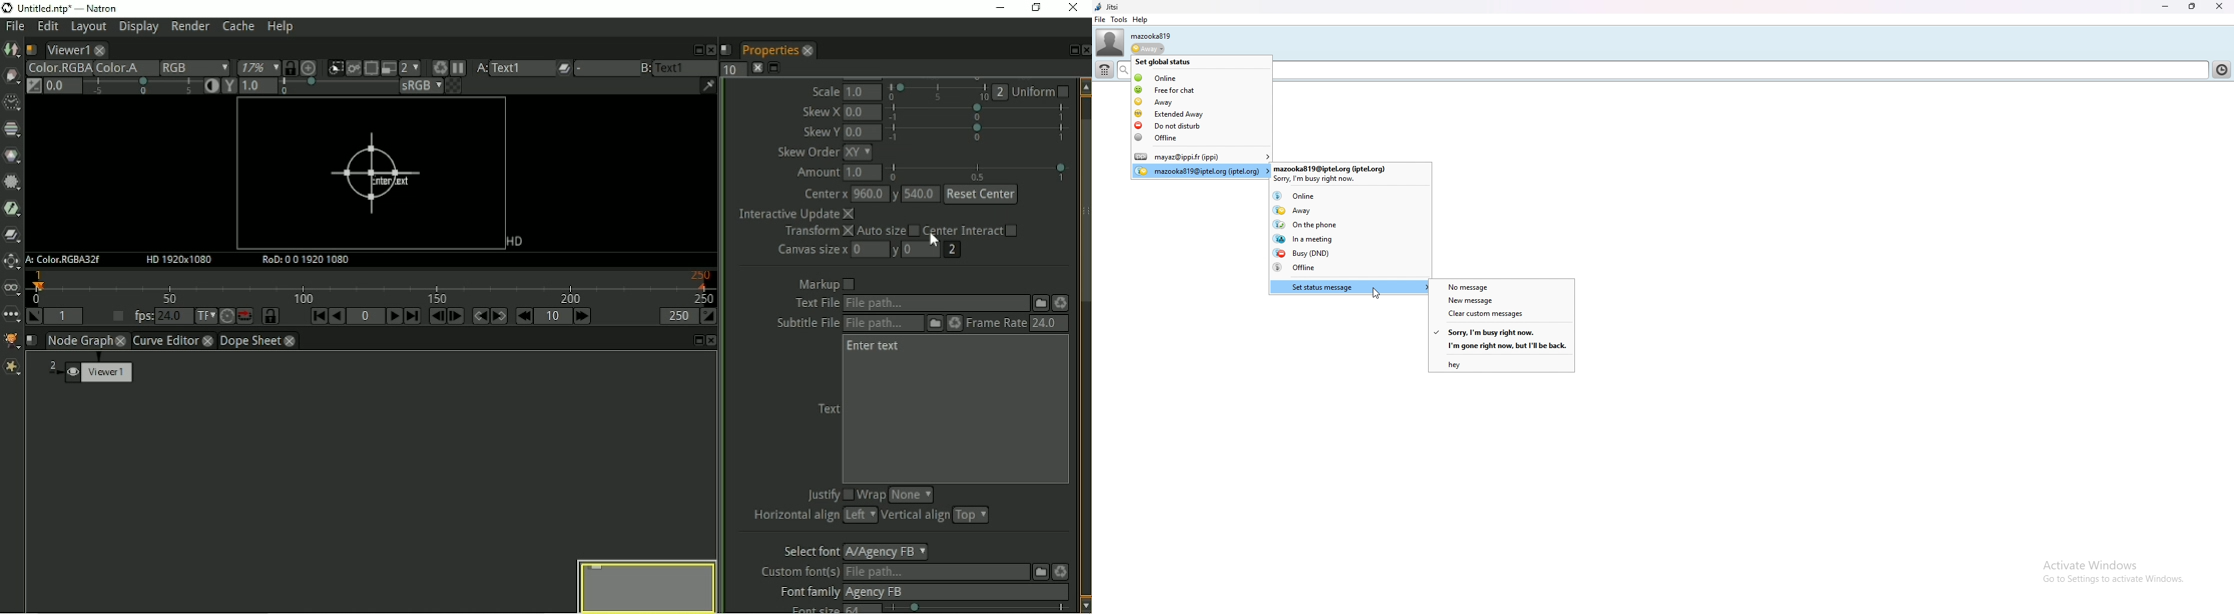 The width and height of the screenshot is (2240, 616). Describe the element at coordinates (33, 86) in the screenshot. I see `Switch between "Neutral" 1.0 gain f-stop and the previous setting ` at that location.